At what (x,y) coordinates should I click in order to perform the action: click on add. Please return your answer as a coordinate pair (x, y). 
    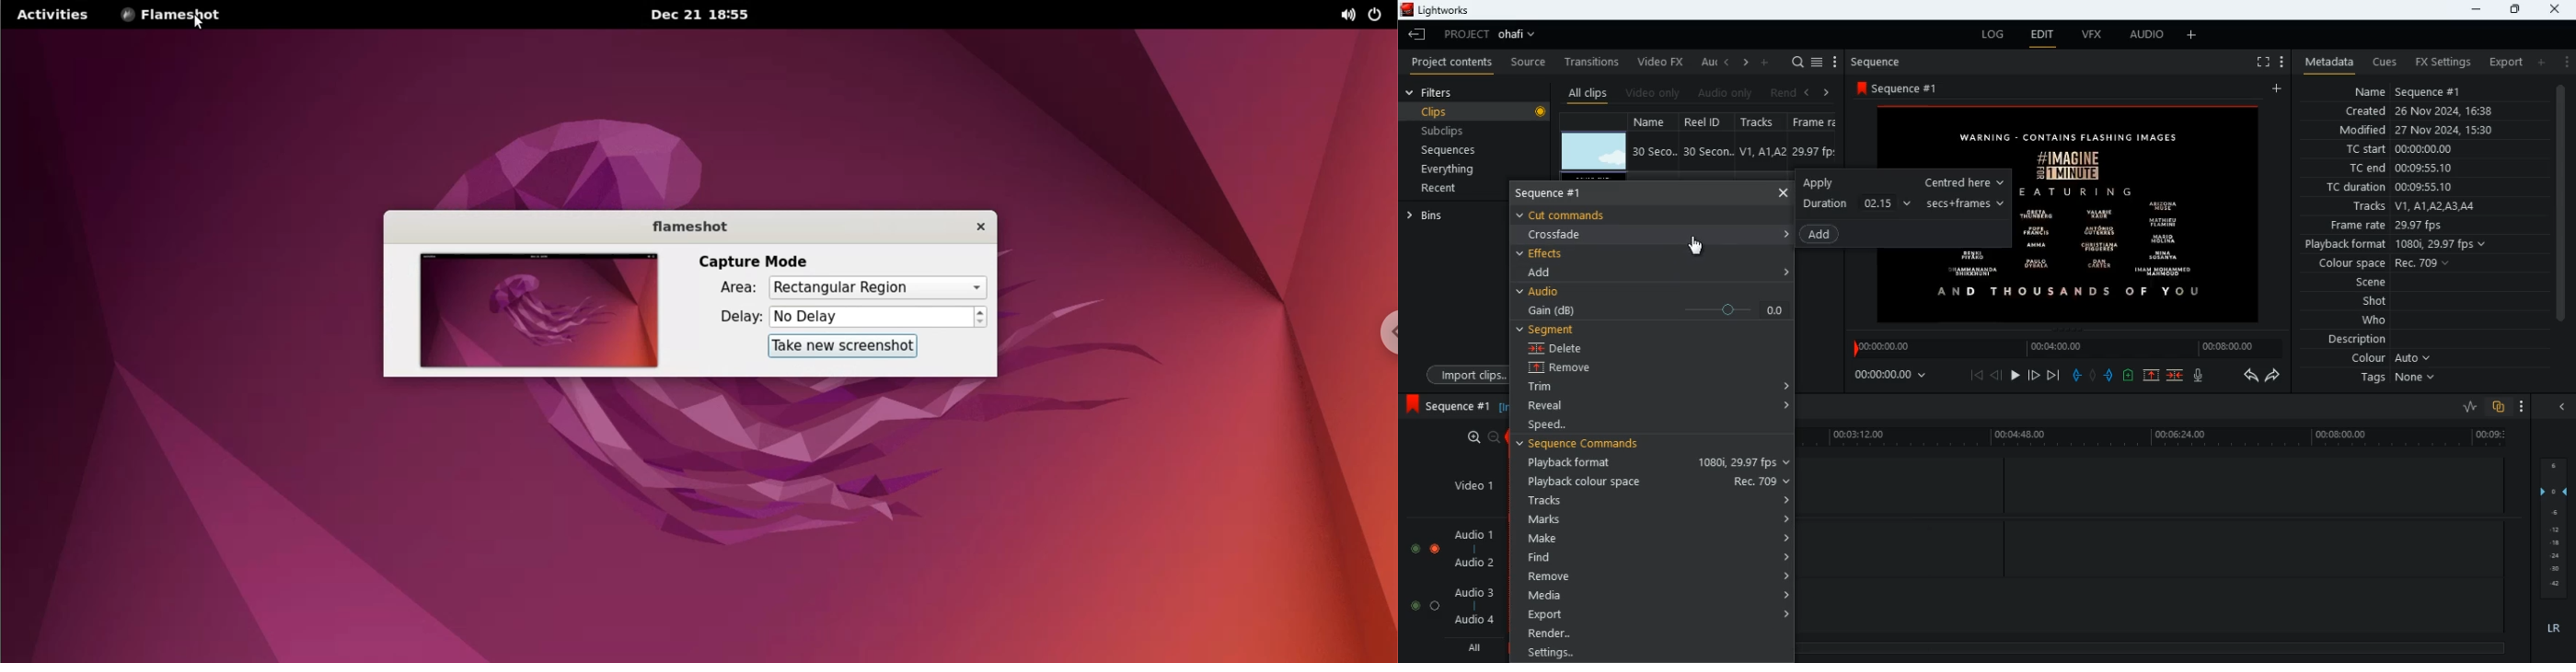
    Looking at the image, I should click on (1766, 61).